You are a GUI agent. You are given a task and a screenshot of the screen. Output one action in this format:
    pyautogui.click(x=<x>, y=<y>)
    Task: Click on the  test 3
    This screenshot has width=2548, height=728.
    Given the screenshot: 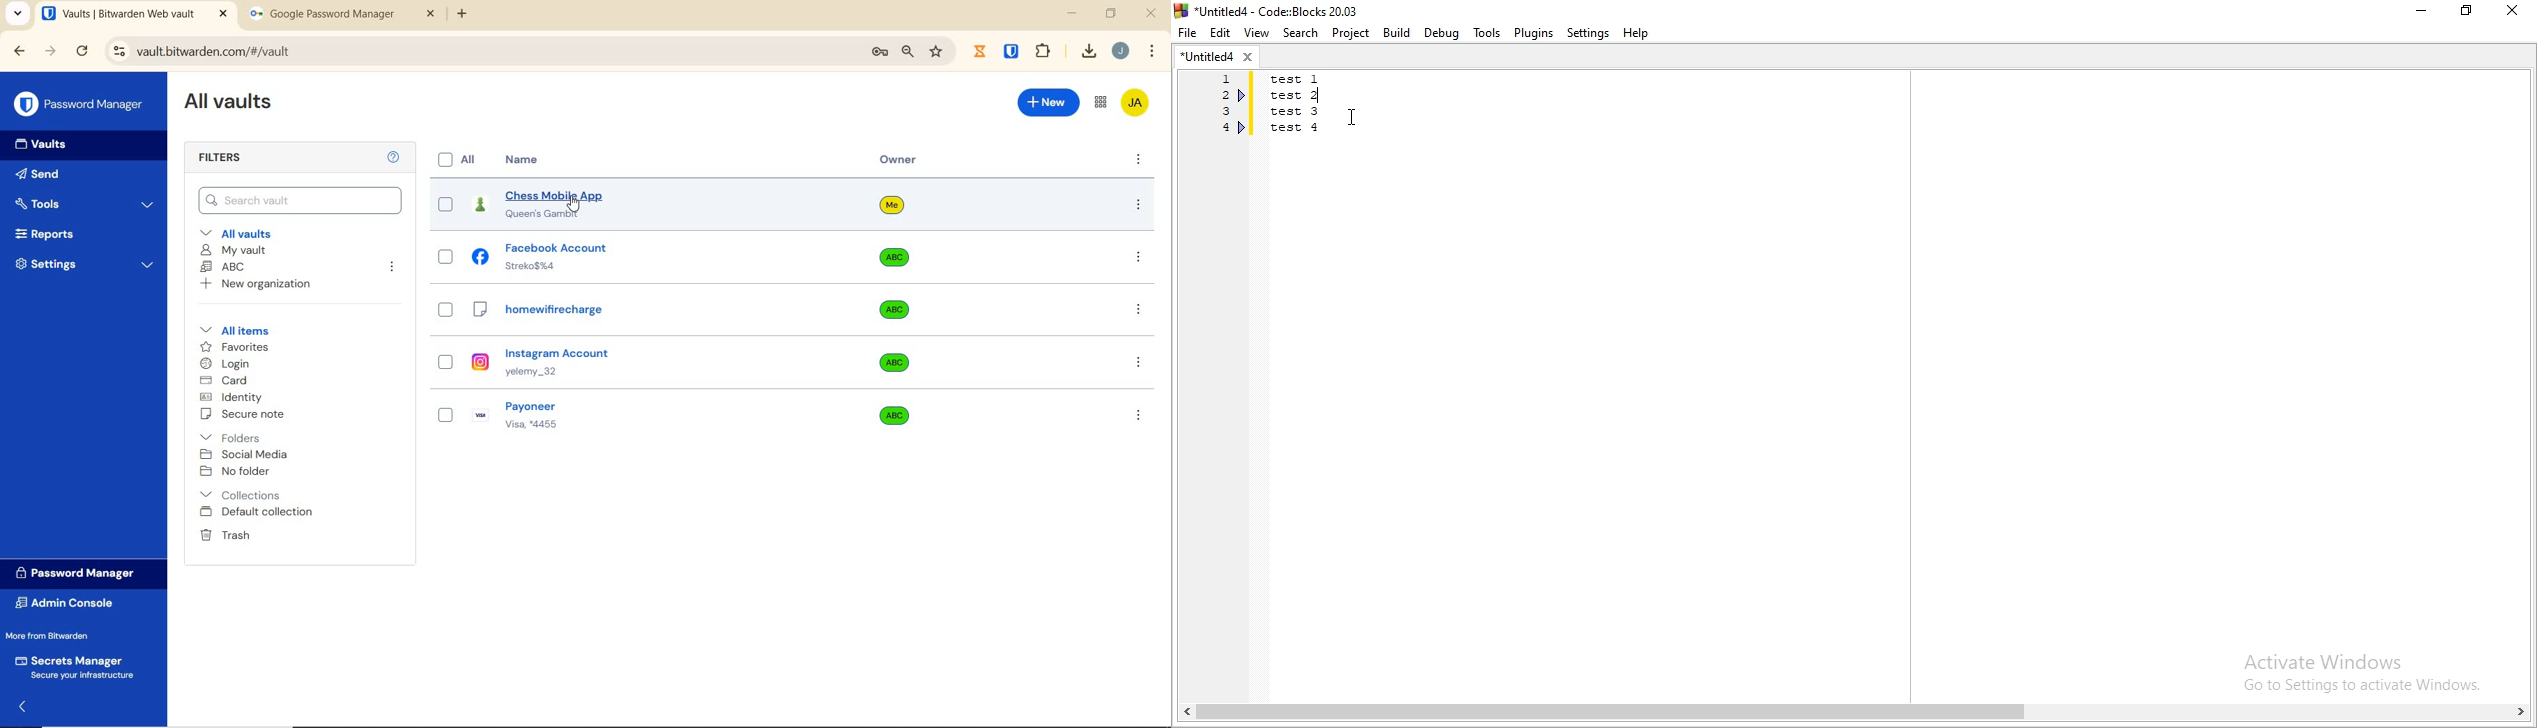 What is the action you would take?
    pyautogui.click(x=1298, y=113)
    